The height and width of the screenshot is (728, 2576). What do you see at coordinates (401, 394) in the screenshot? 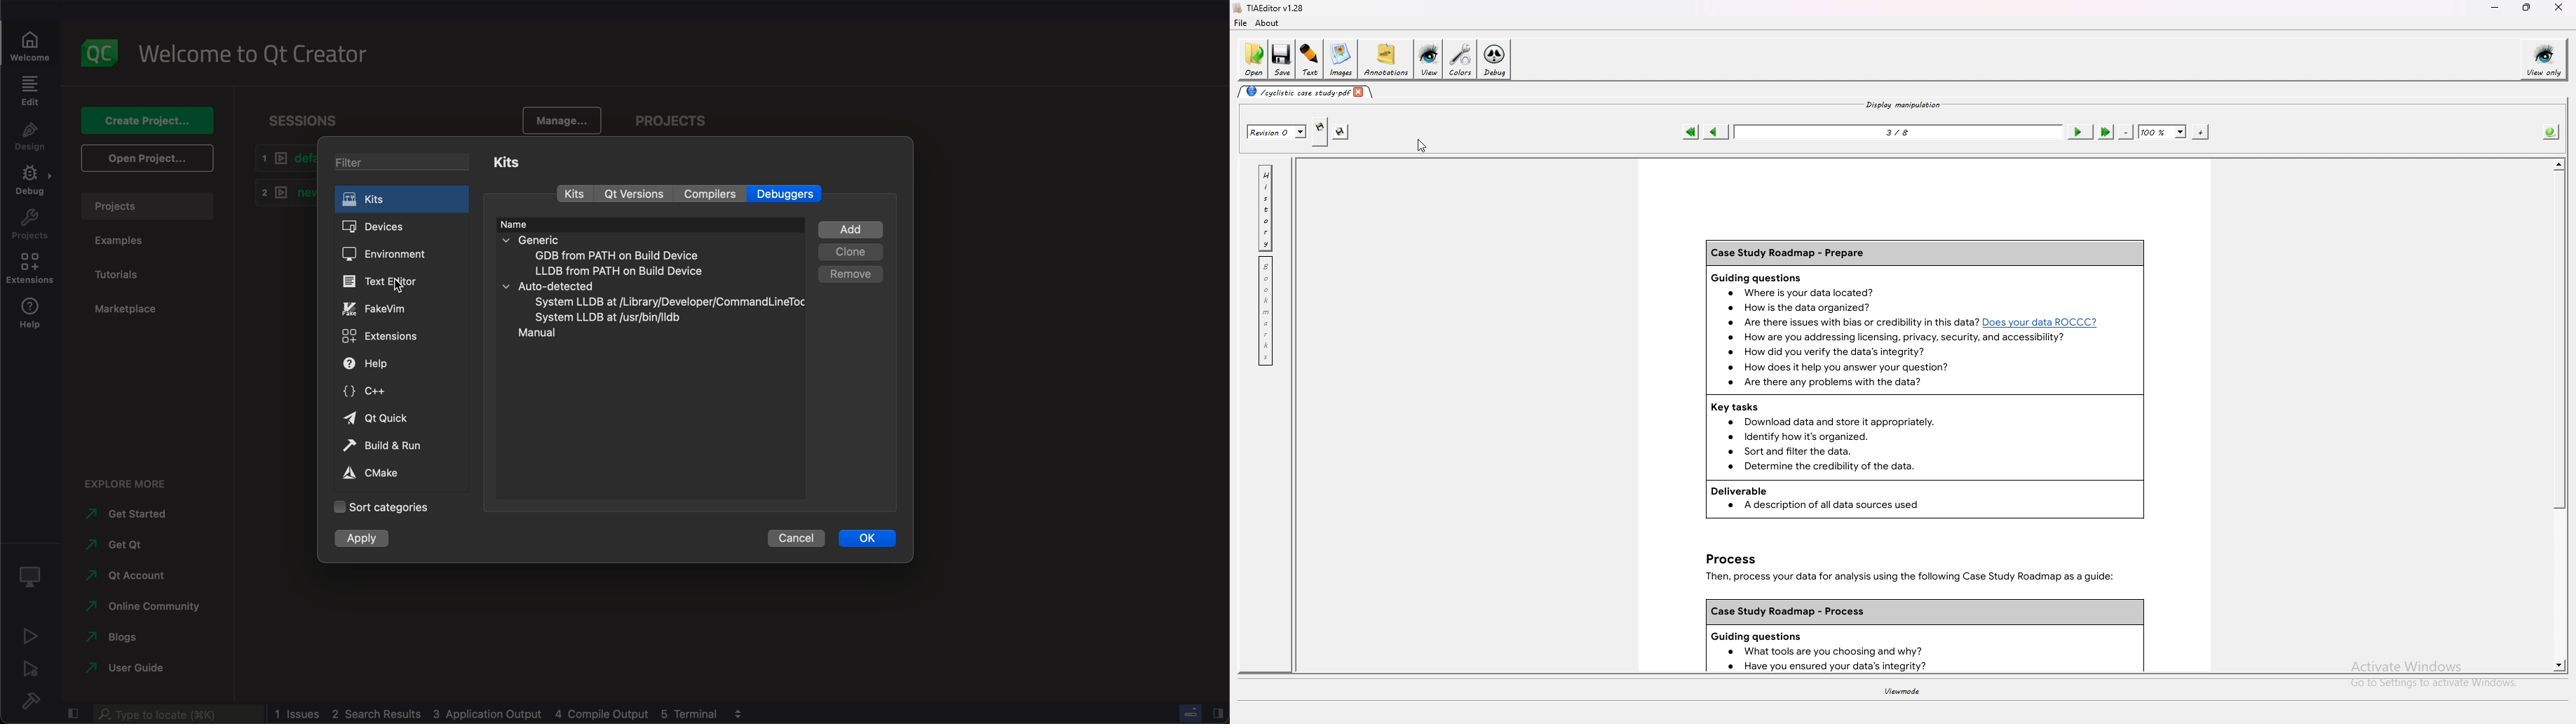
I see `c++` at bounding box center [401, 394].